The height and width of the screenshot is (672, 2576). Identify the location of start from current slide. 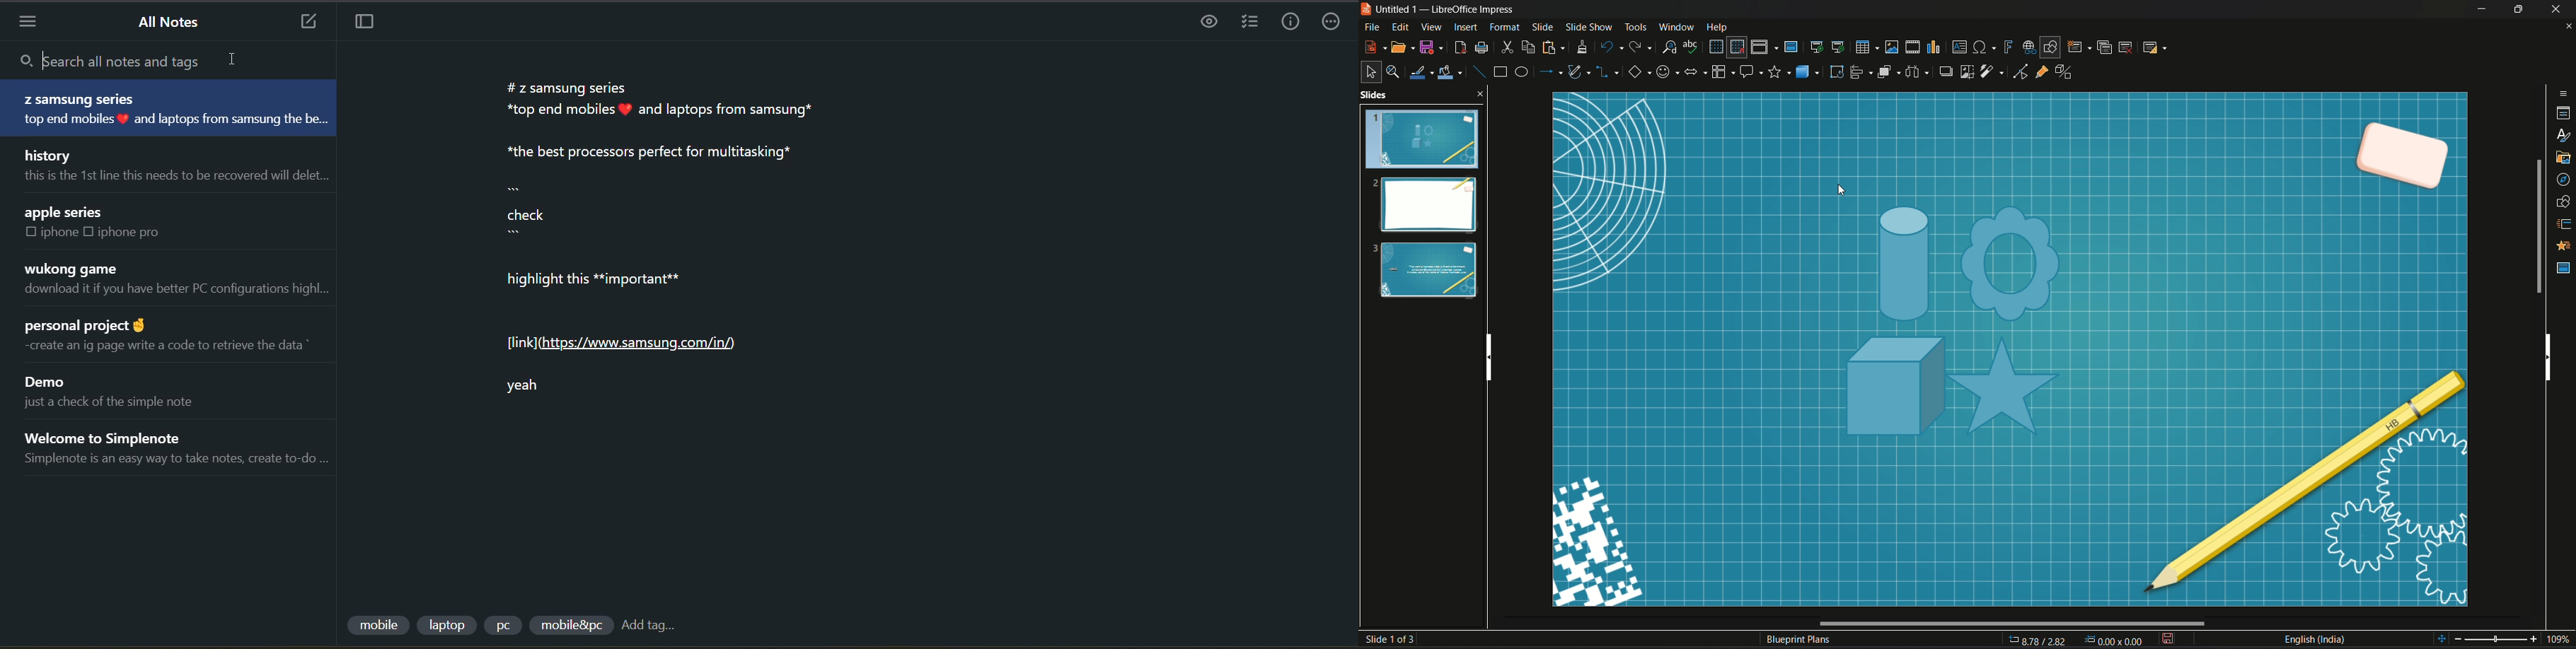
(1839, 47).